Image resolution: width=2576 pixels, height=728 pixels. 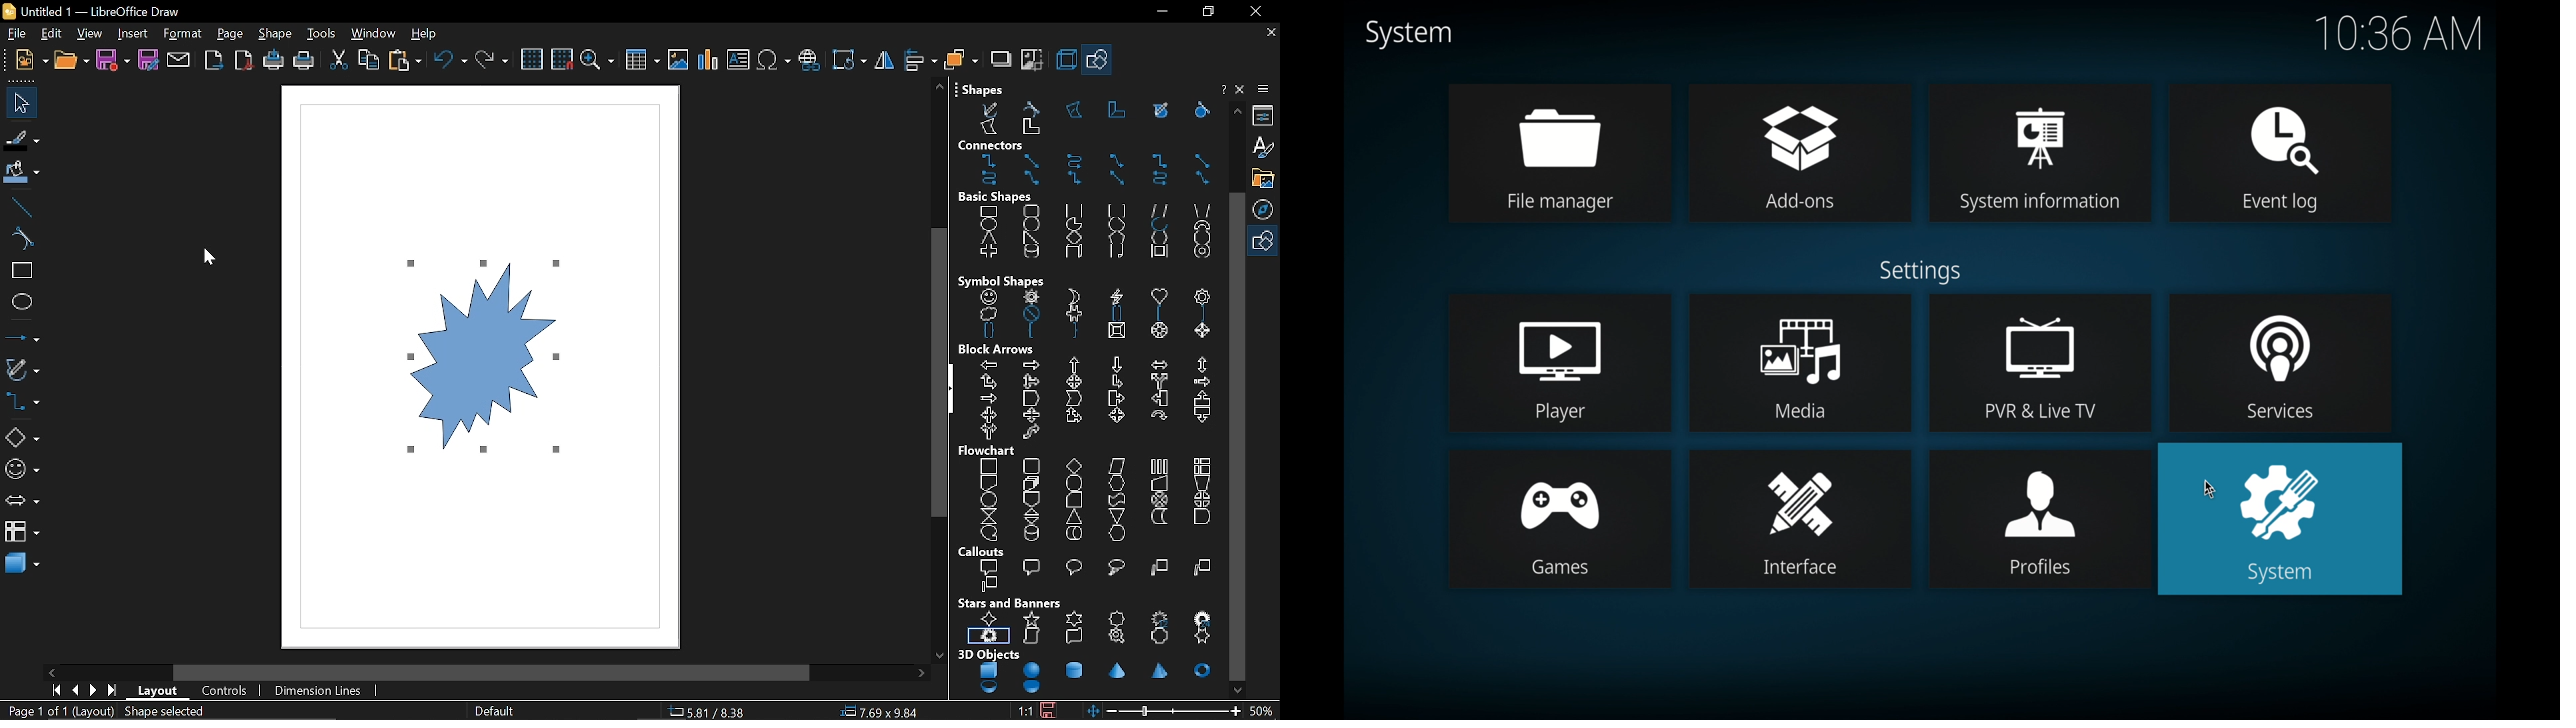 I want to click on Insert image, so click(x=679, y=60).